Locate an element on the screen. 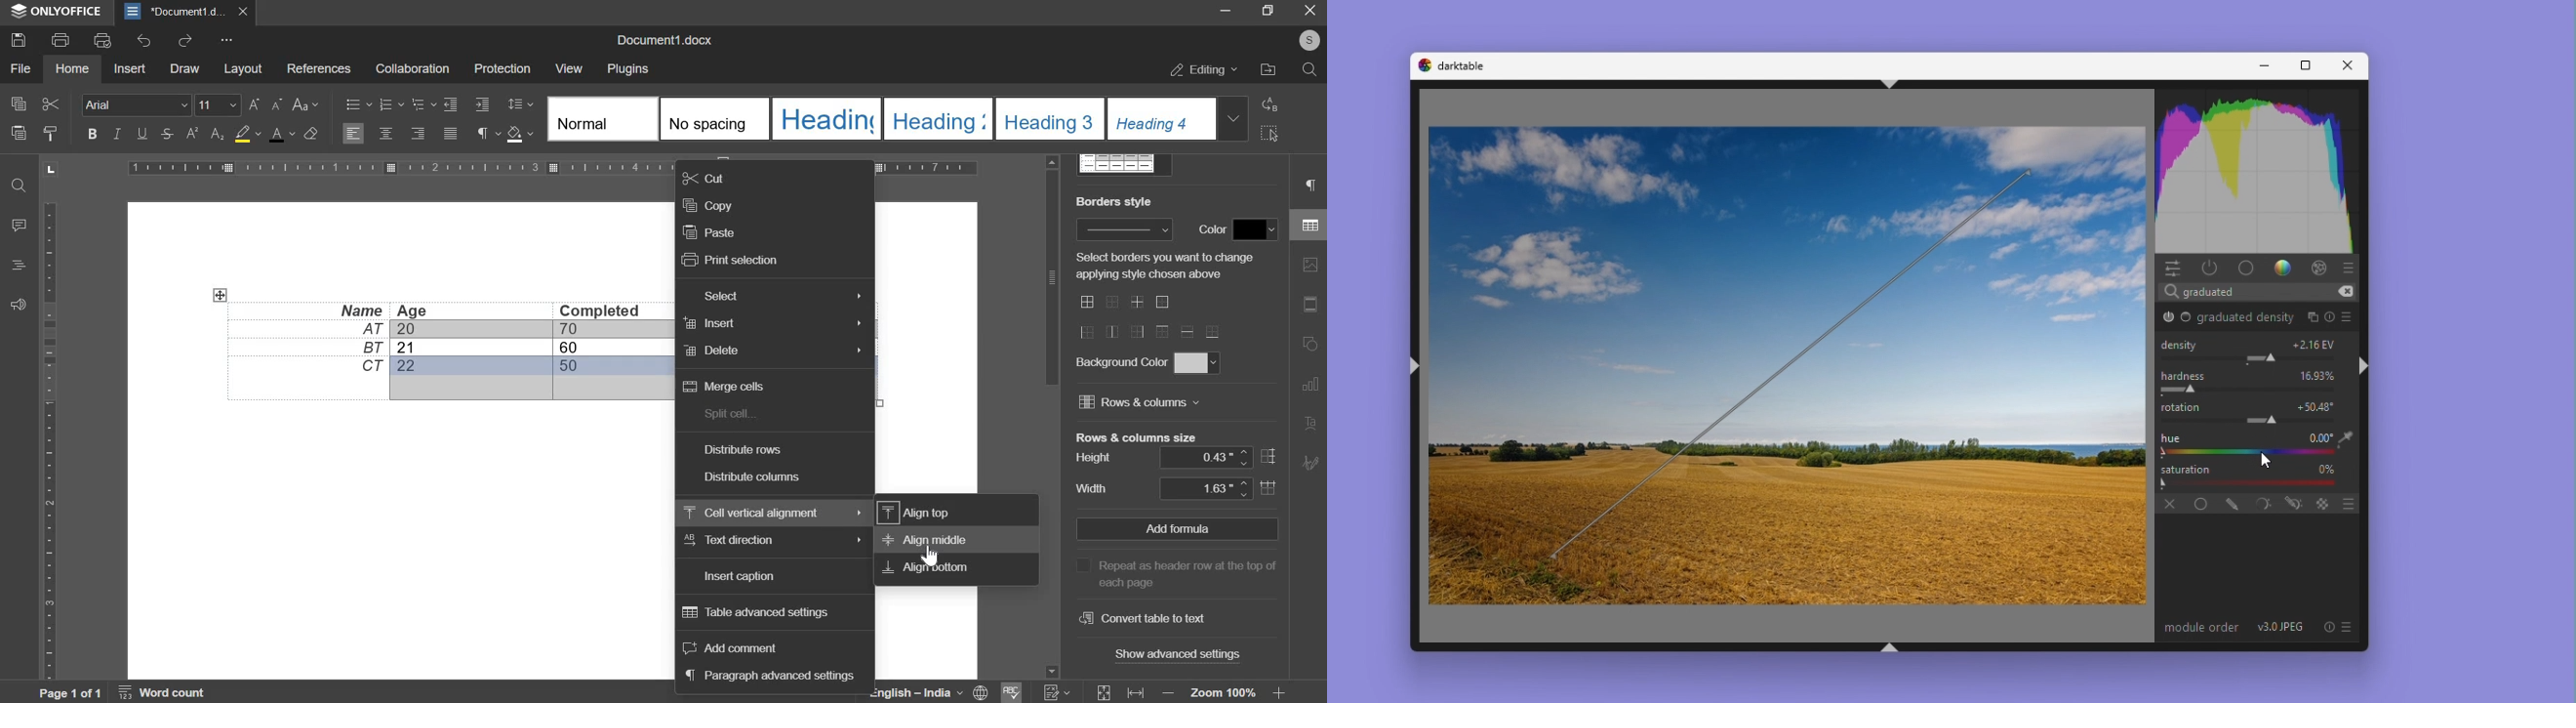  clear style is located at coordinates (311, 132).